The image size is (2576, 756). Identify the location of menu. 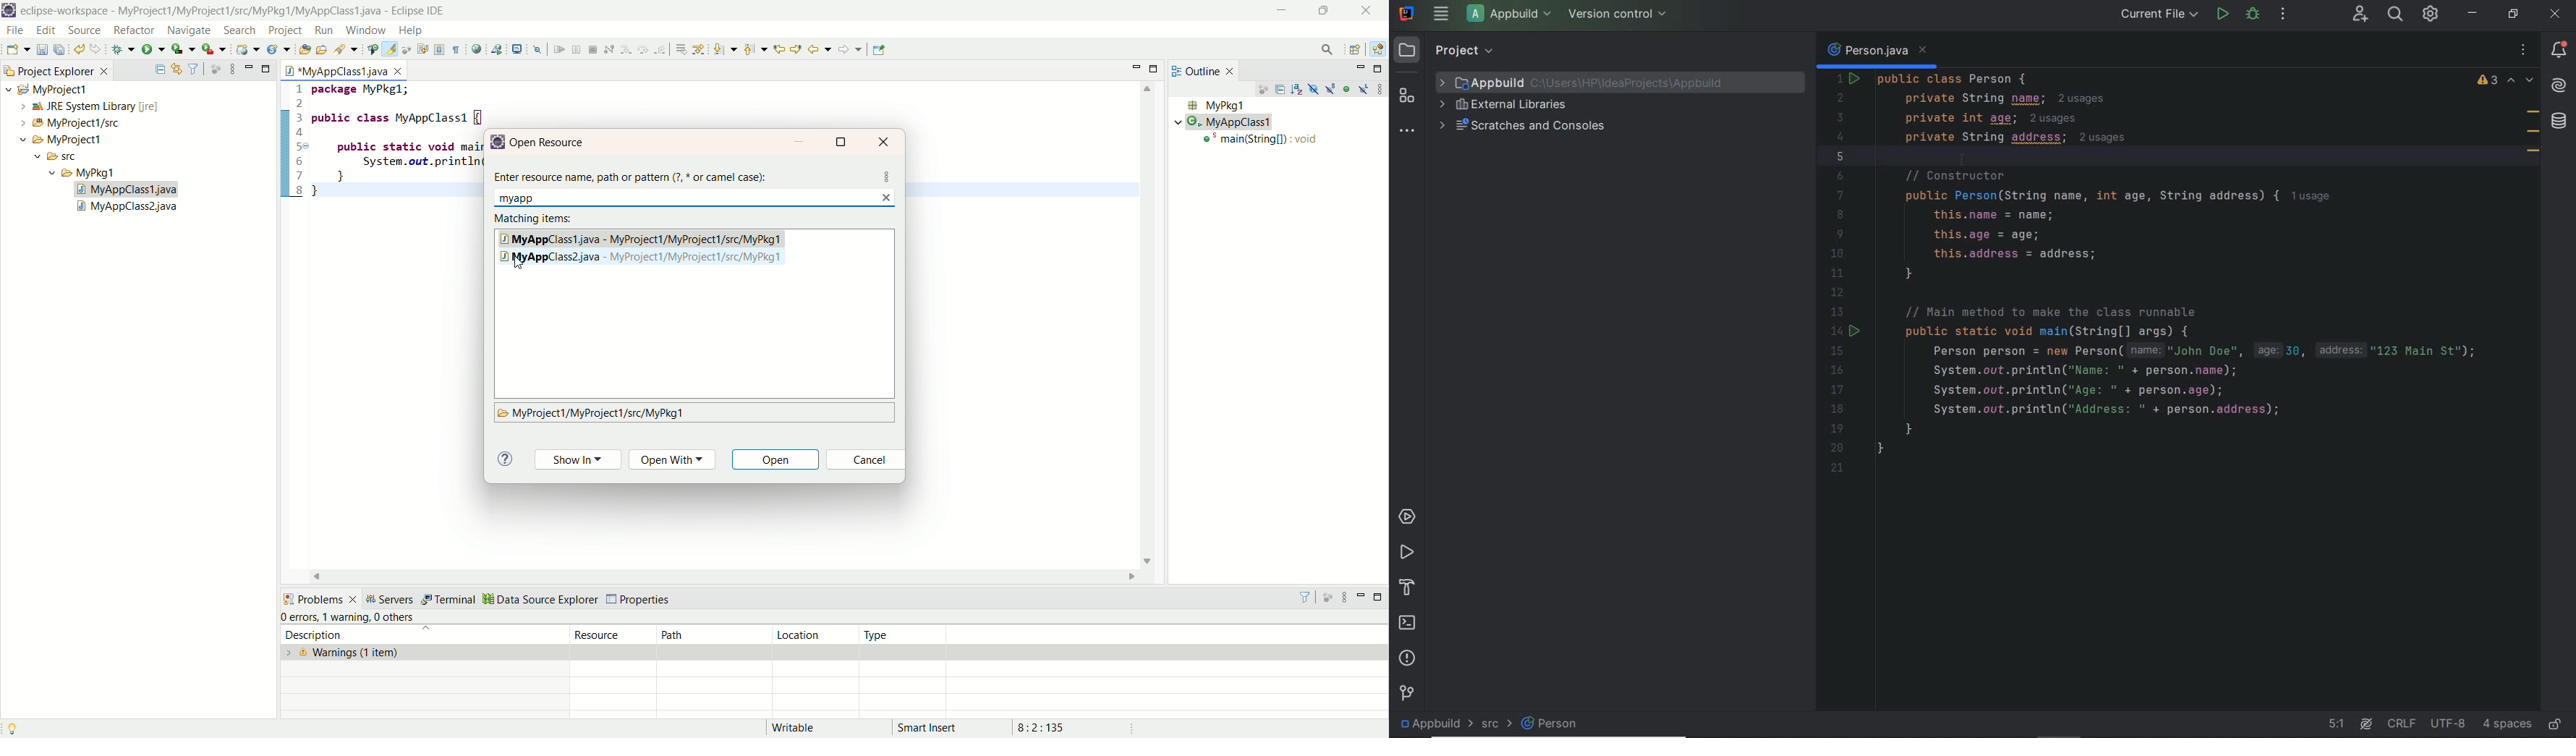
(887, 176).